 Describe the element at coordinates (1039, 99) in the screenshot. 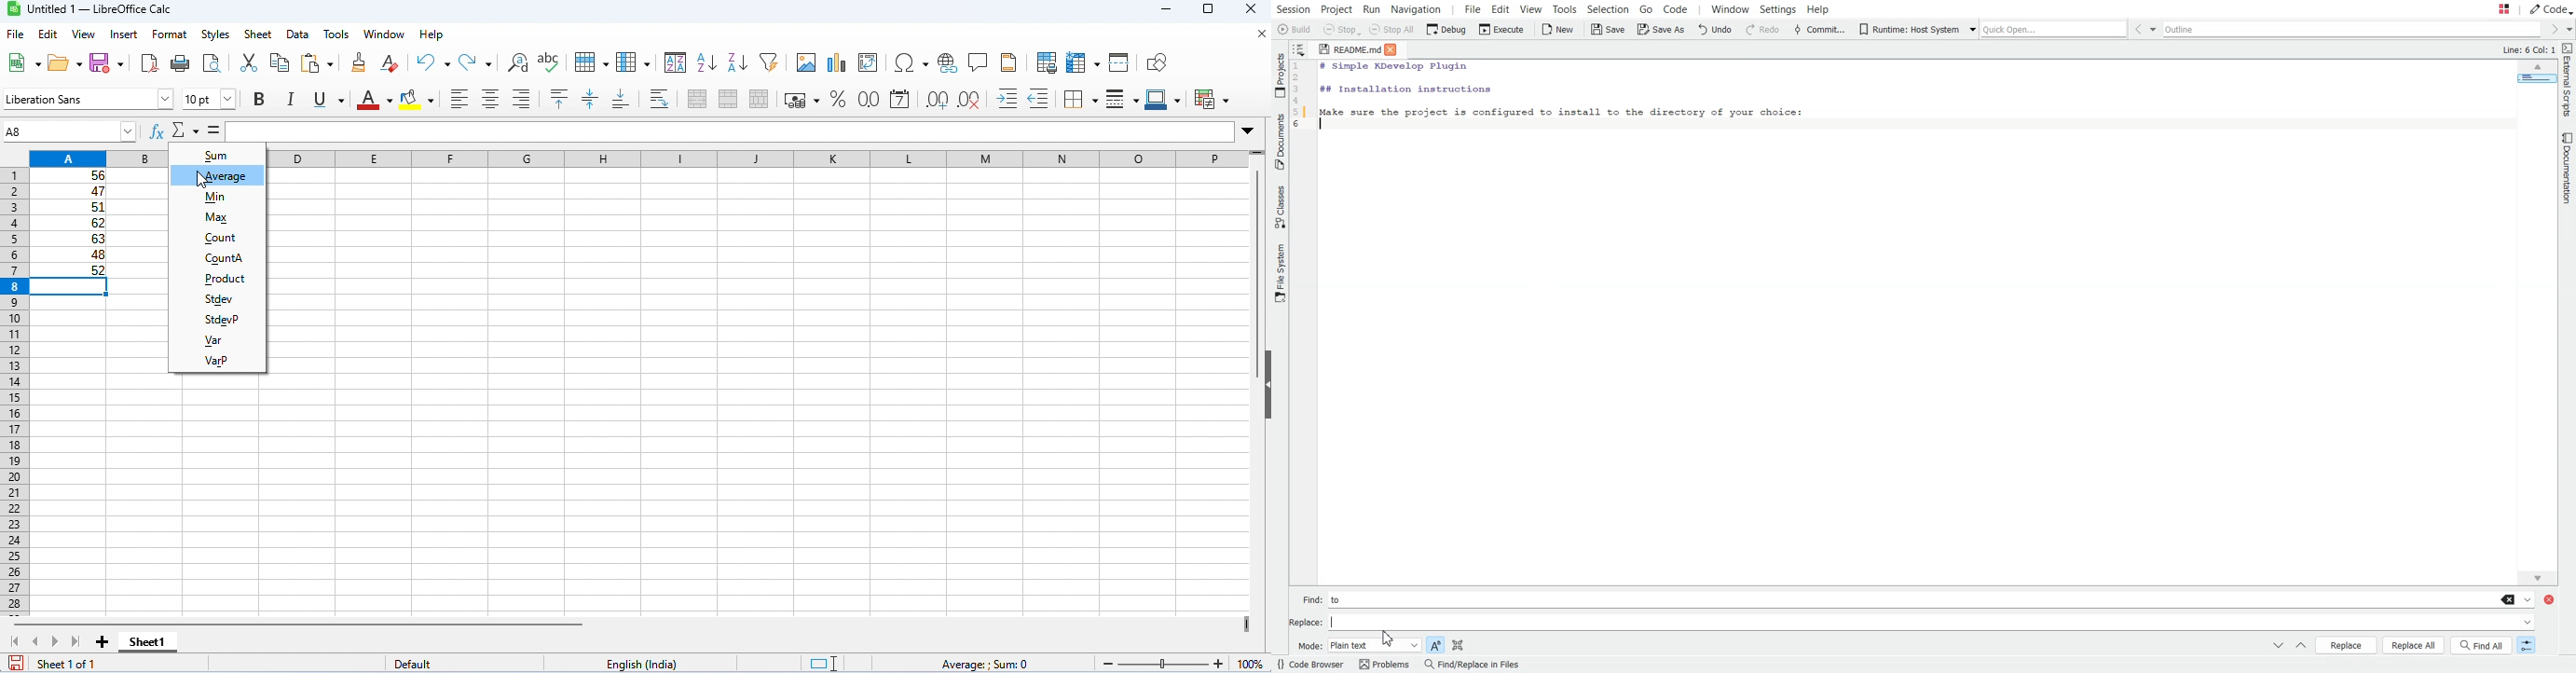

I see `decrease indent` at that location.